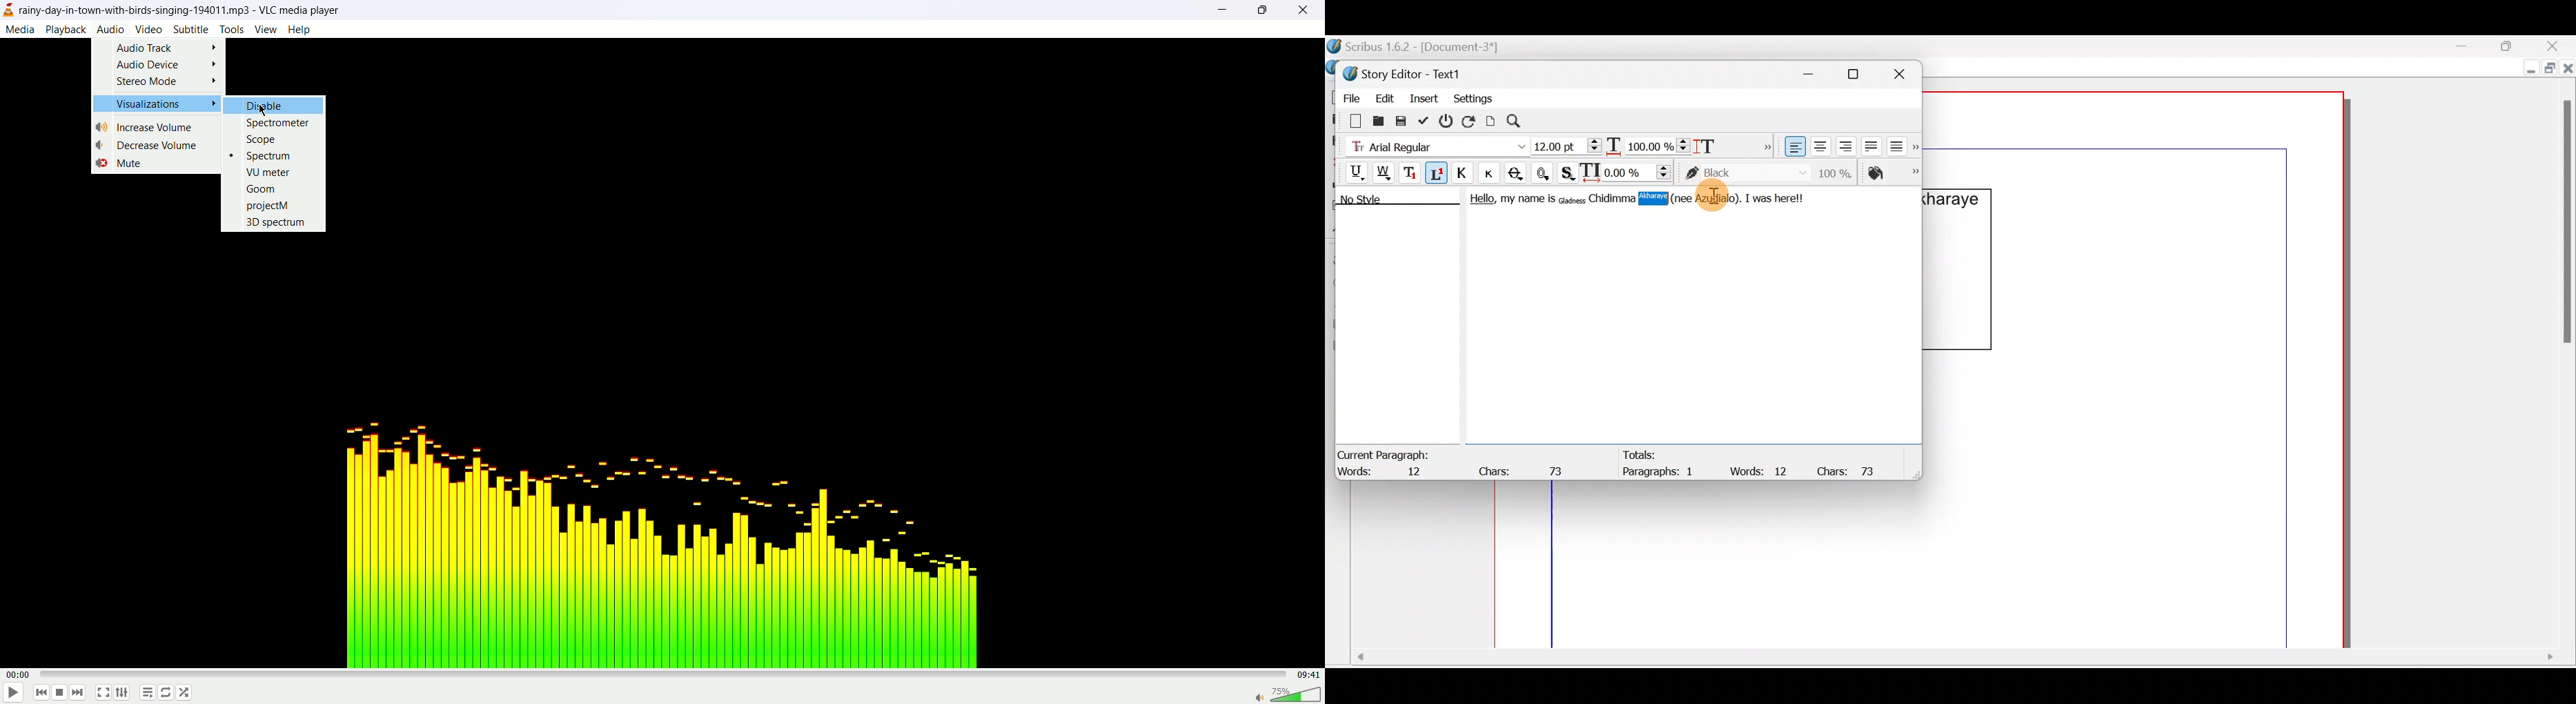 The image size is (2576, 728). What do you see at coordinates (1527, 201) in the screenshot?
I see `my name is` at bounding box center [1527, 201].